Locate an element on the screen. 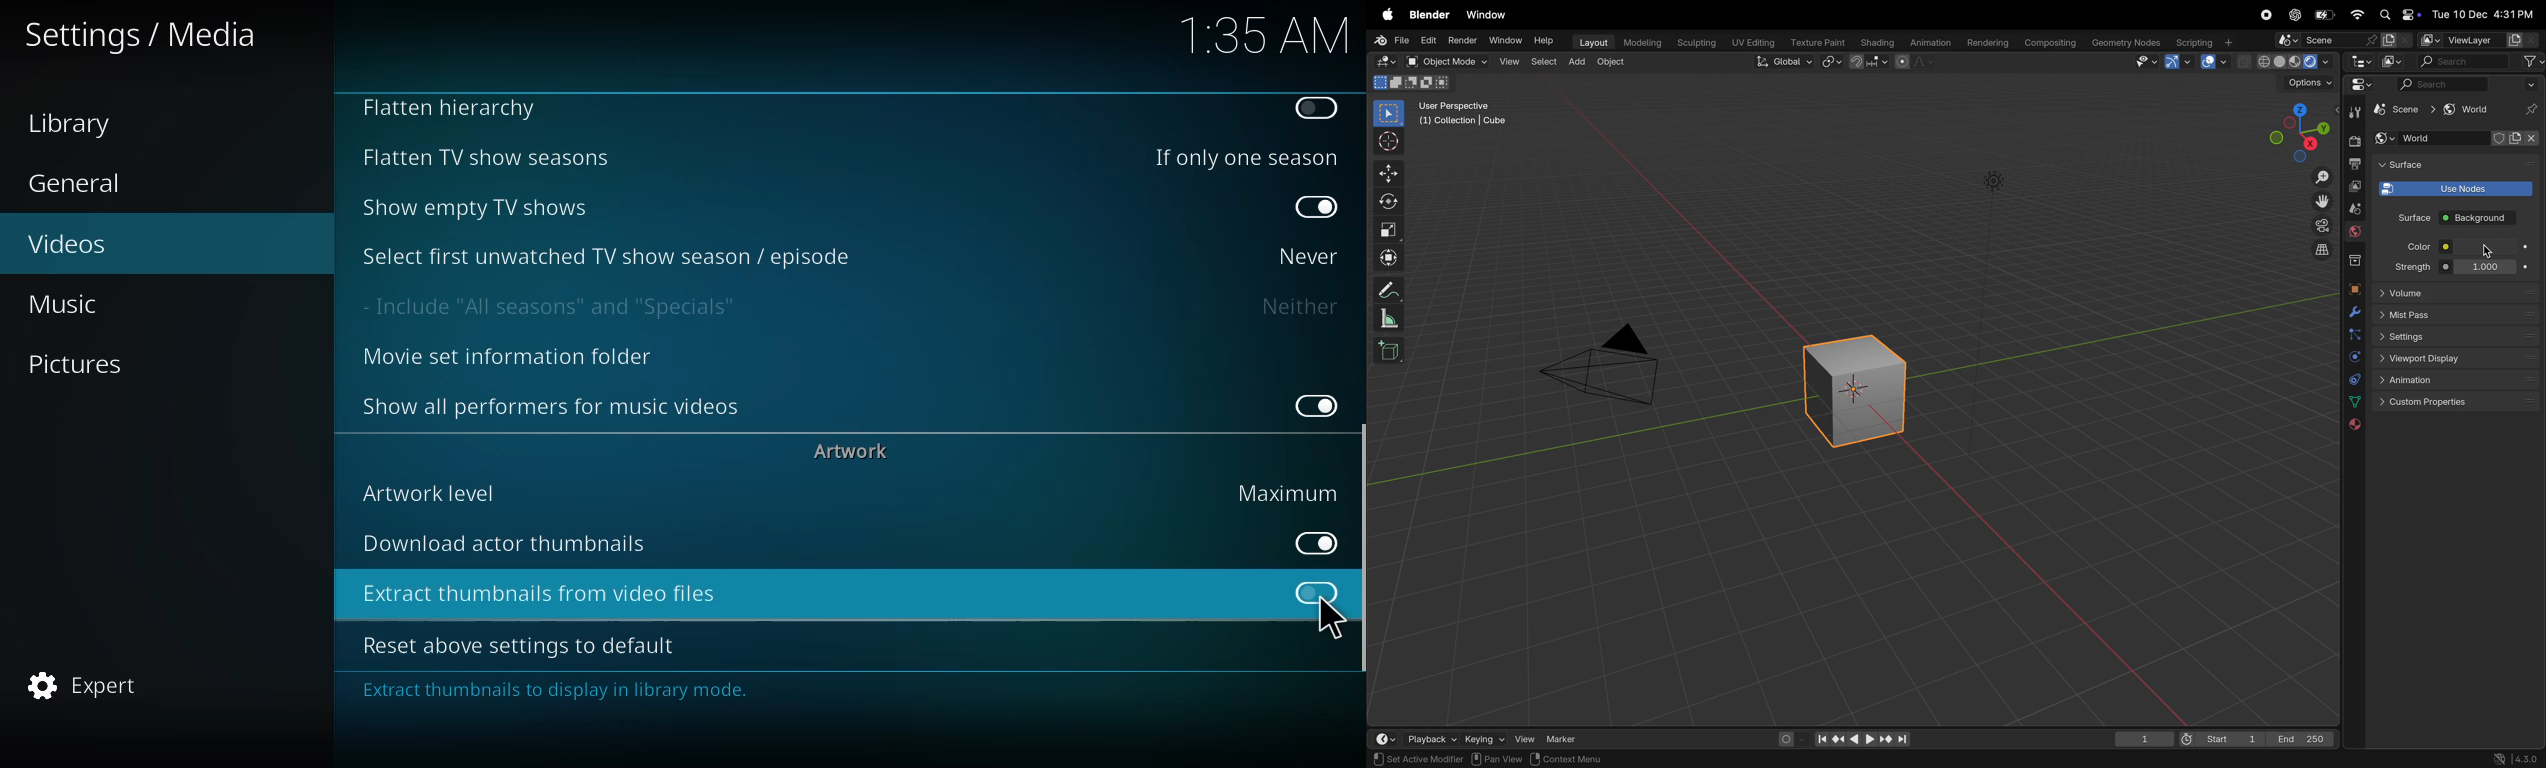  1000 is located at coordinates (2484, 267).